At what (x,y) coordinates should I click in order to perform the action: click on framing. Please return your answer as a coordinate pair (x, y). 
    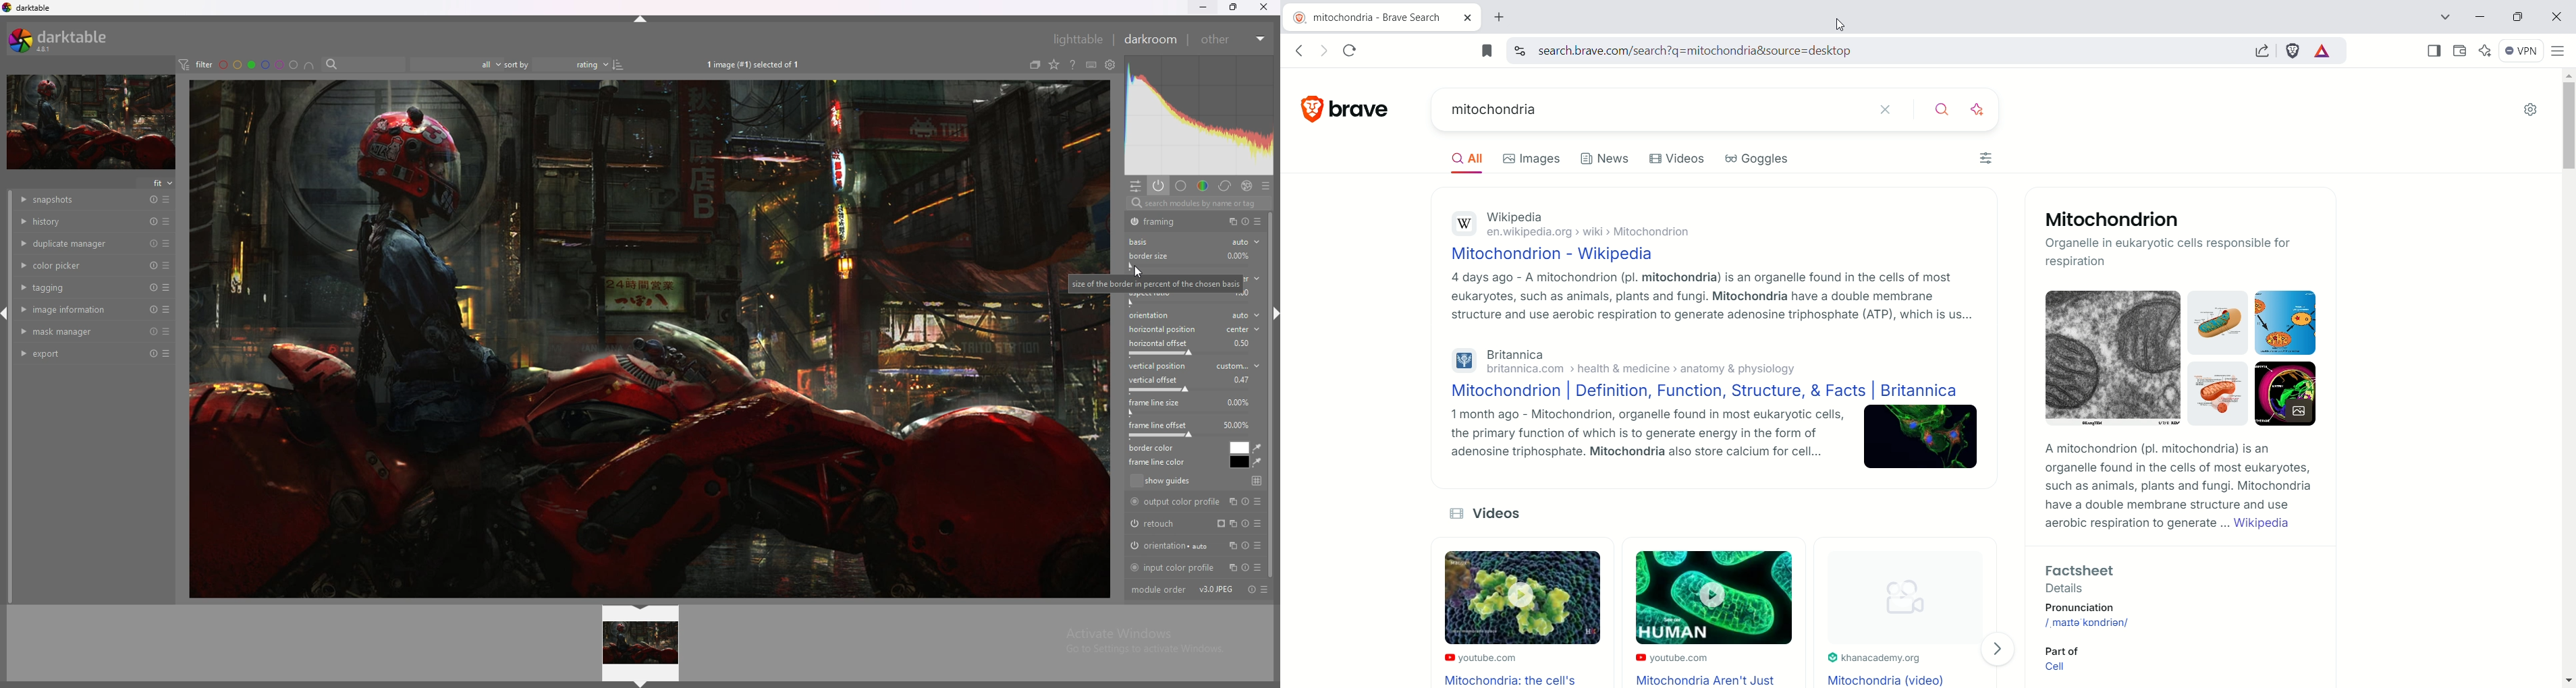
    Looking at the image, I should click on (1163, 221).